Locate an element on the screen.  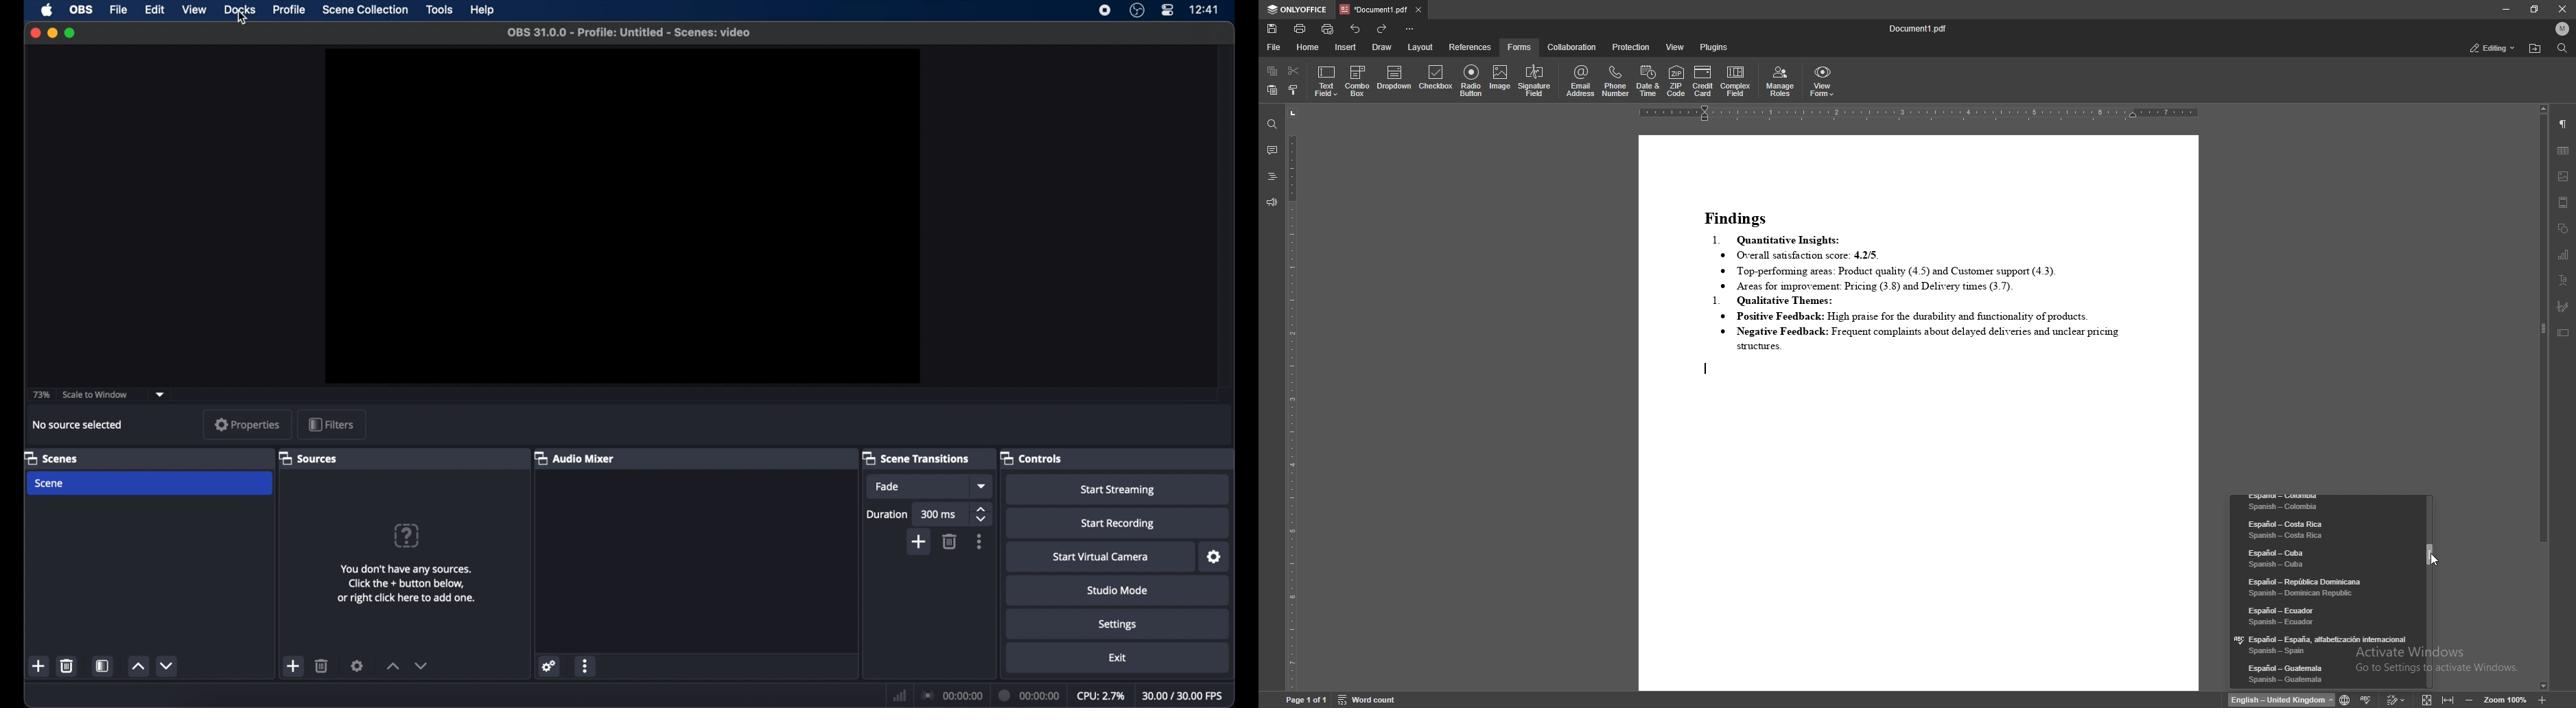
forms is located at coordinates (1520, 47).